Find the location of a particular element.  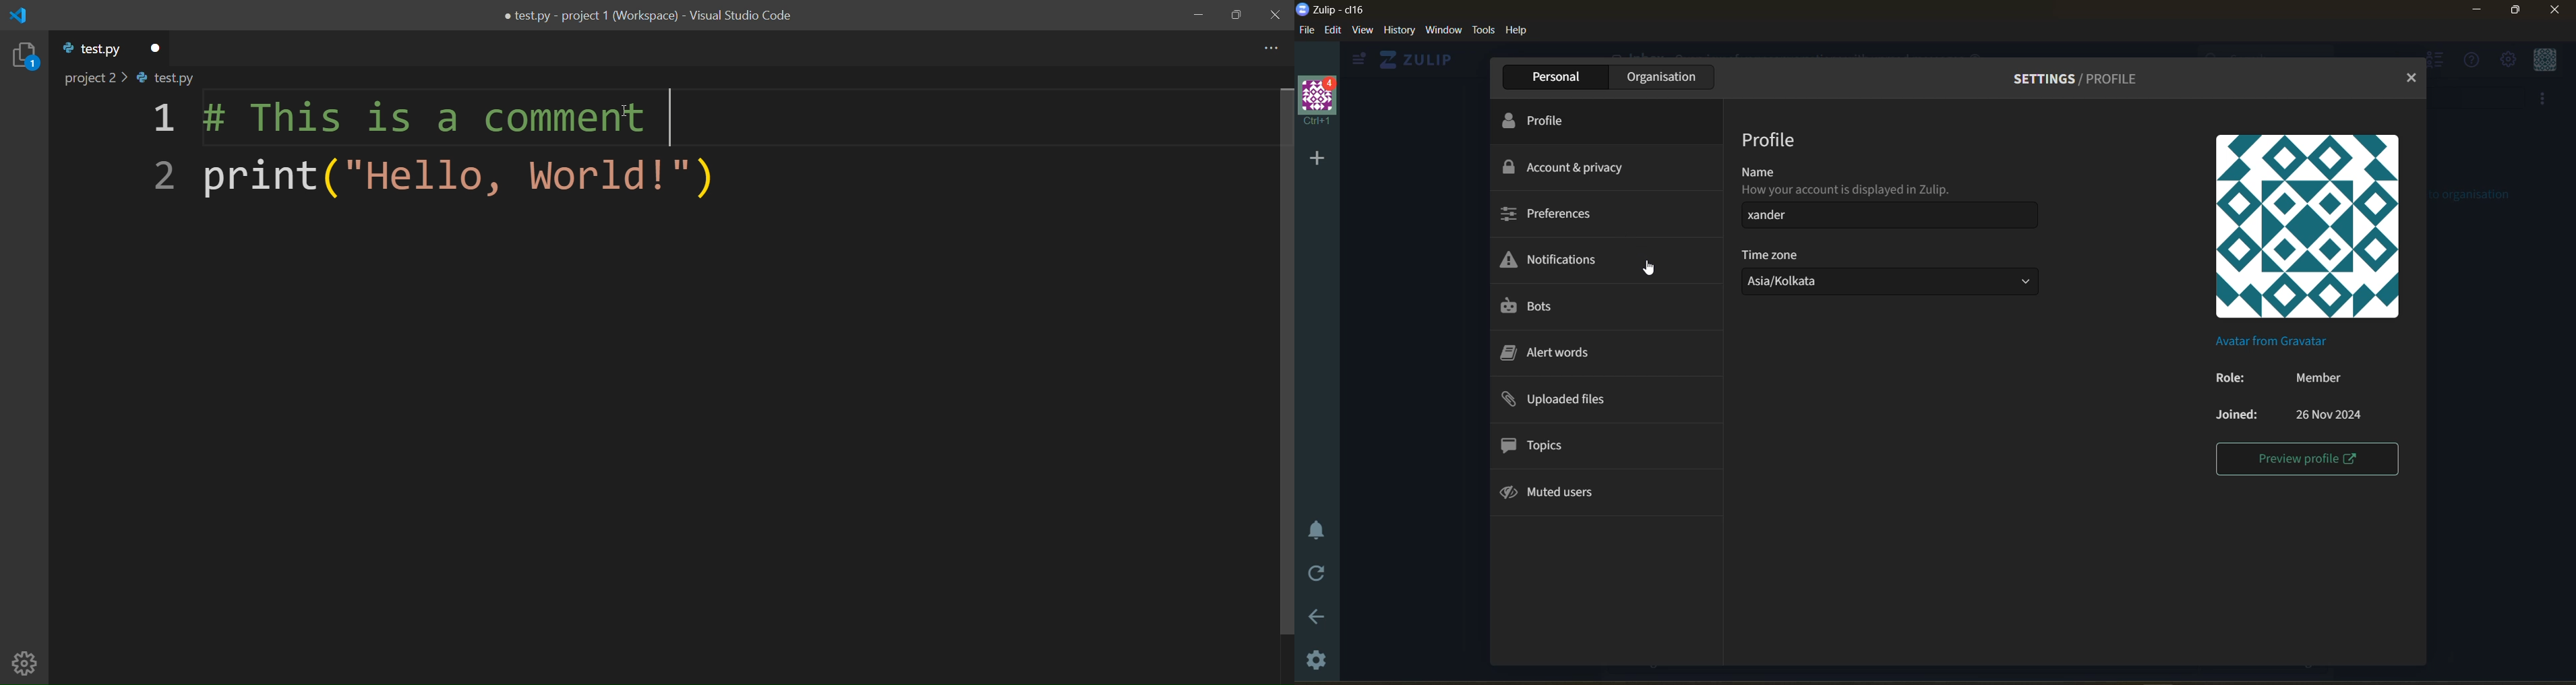

Name is located at coordinates (1754, 170).